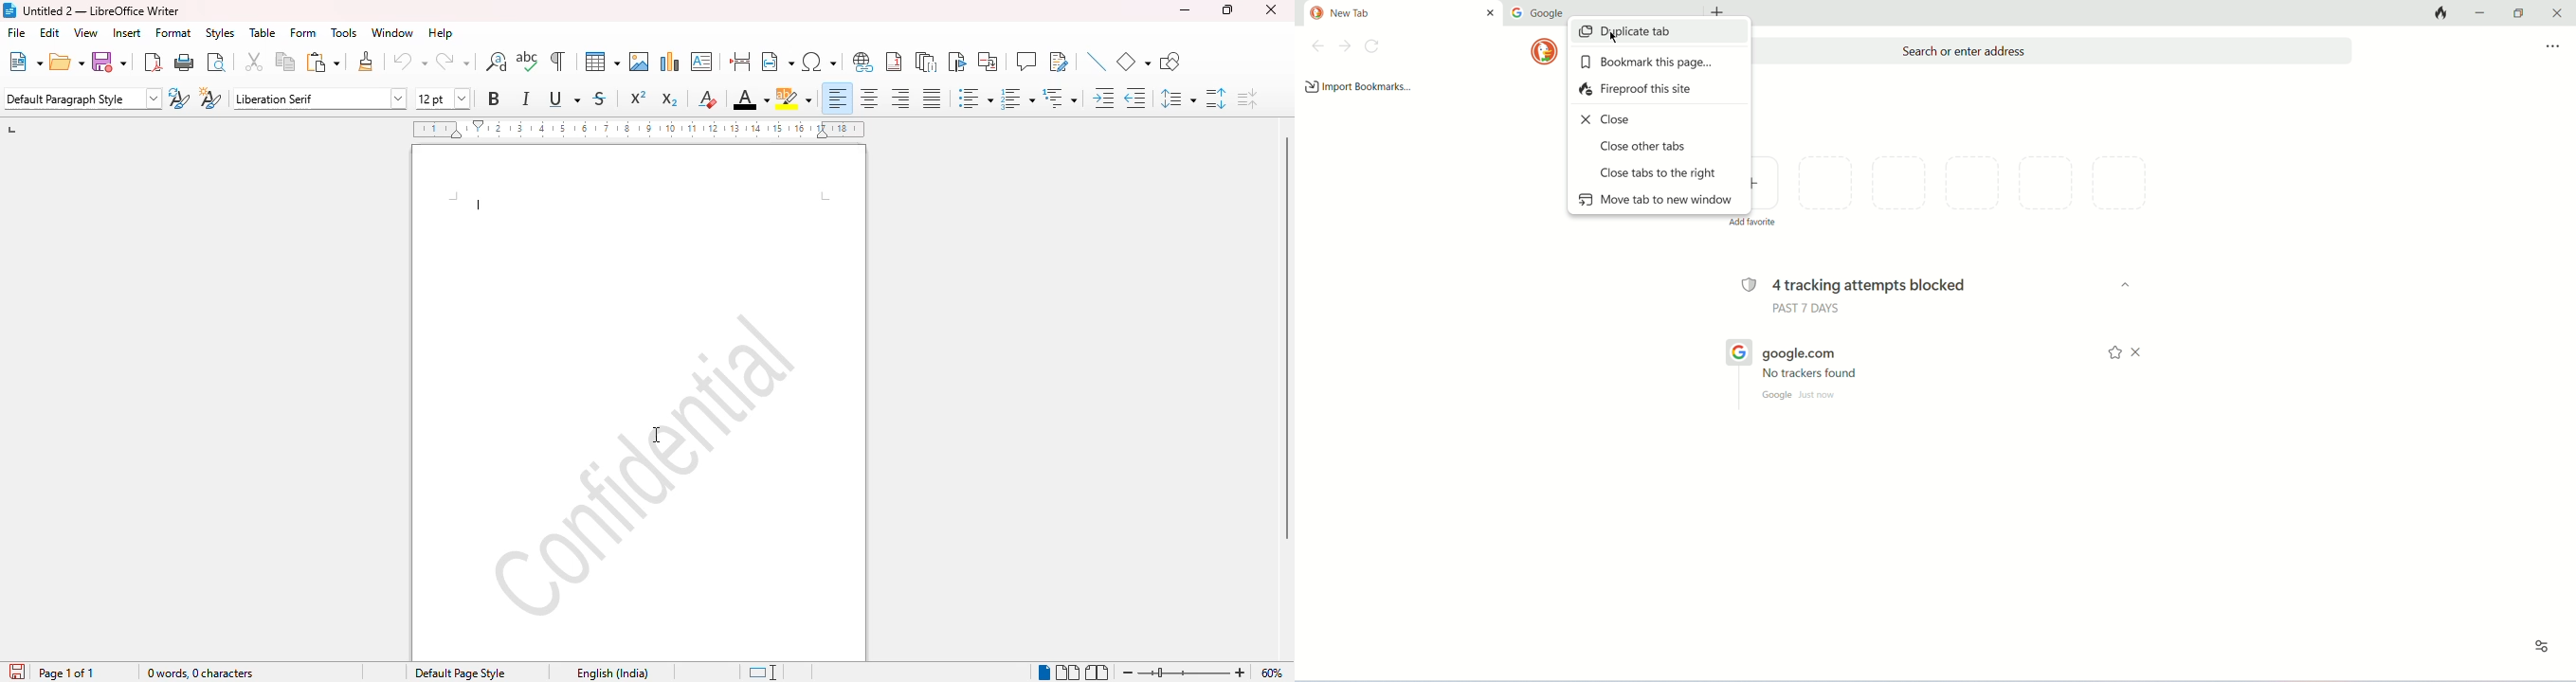 This screenshot has height=700, width=2576. I want to click on no trackers found, so click(1811, 376).